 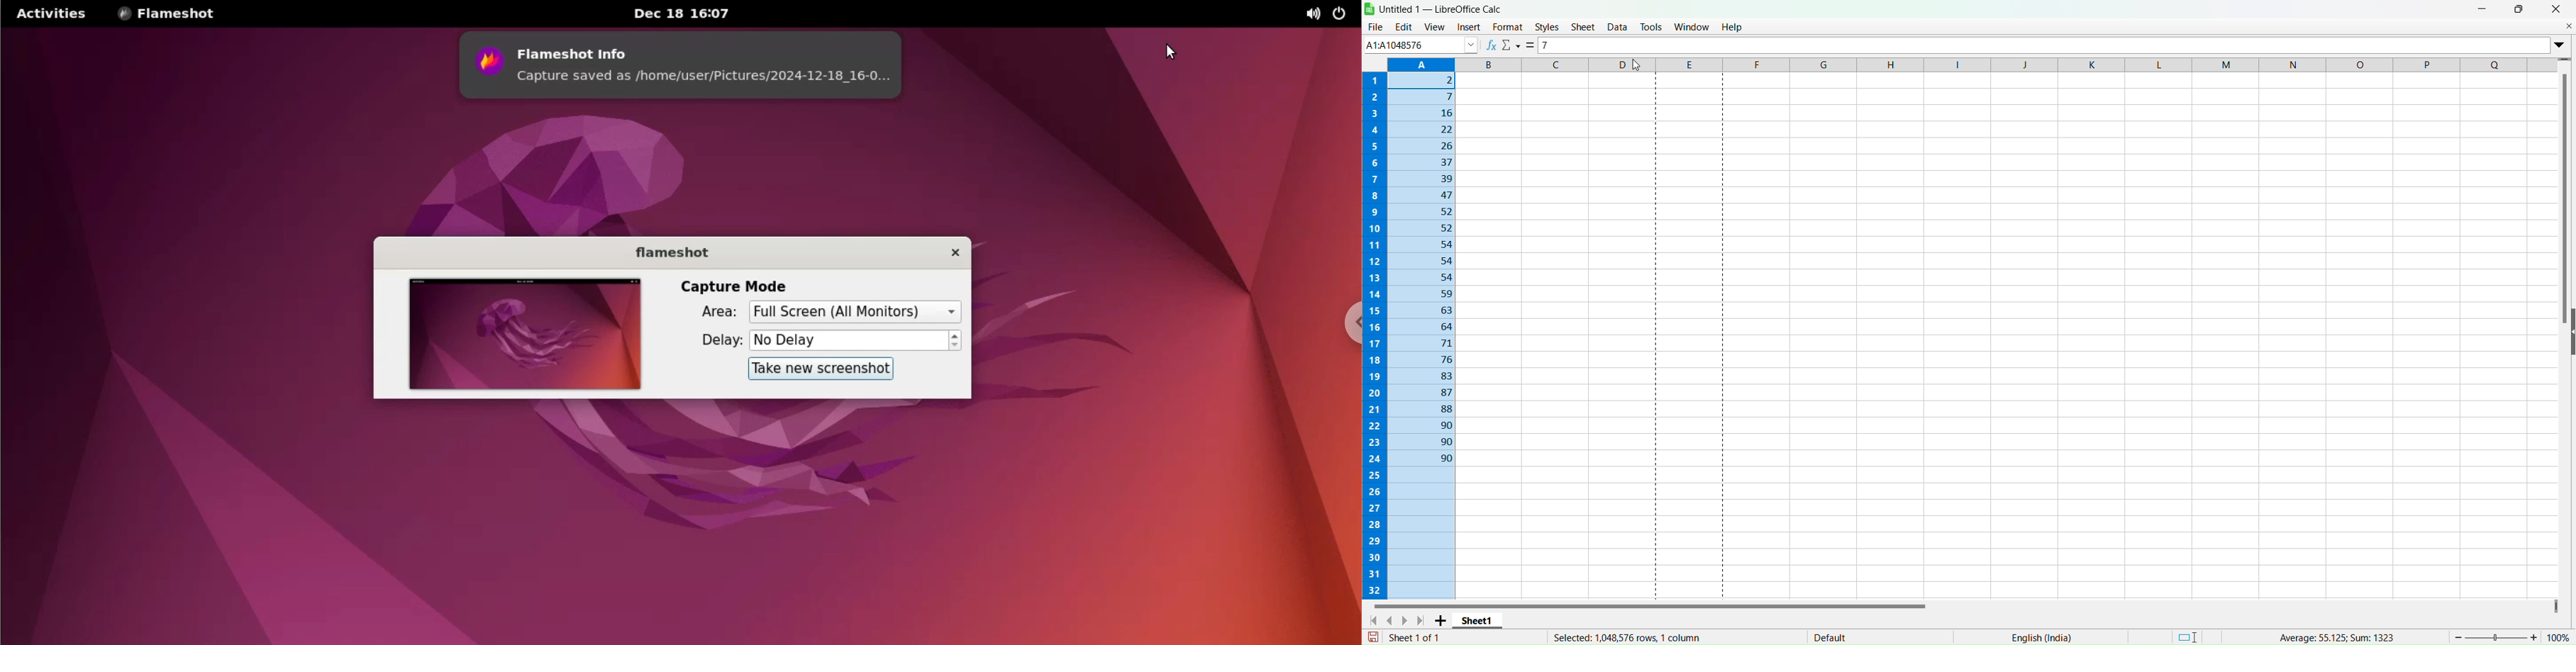 I want to click on Help, so click(x=1733, y=26).